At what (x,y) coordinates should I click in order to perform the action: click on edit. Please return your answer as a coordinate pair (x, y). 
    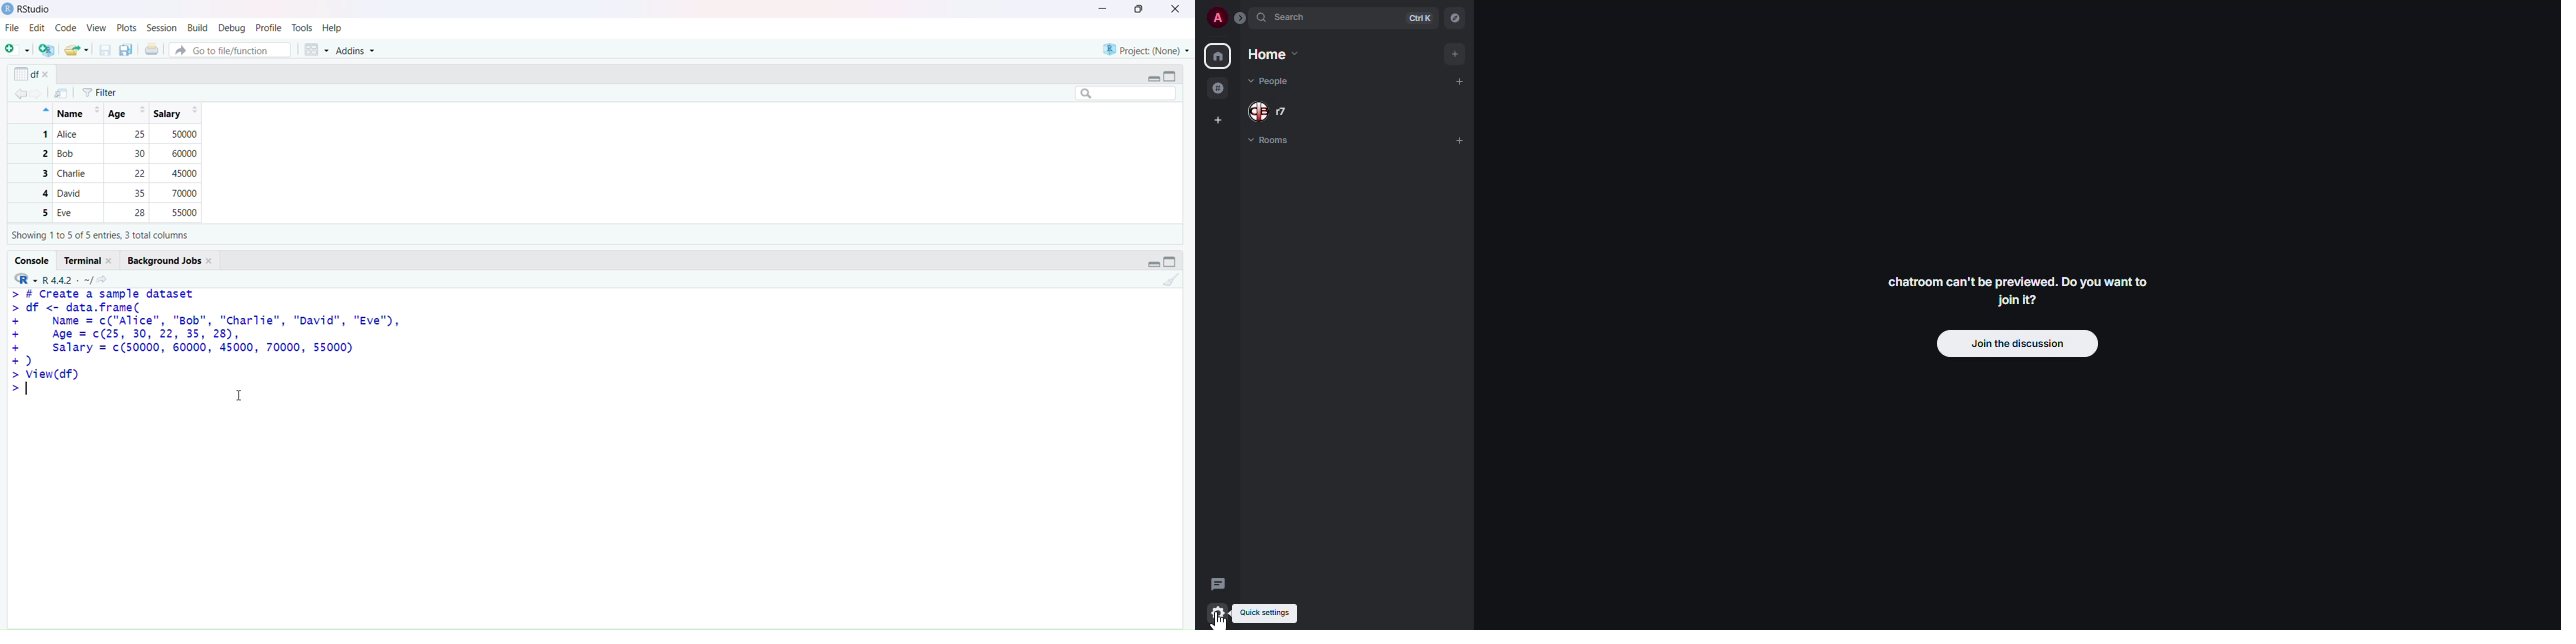
    Looking at the image, I should click on (39, 27).